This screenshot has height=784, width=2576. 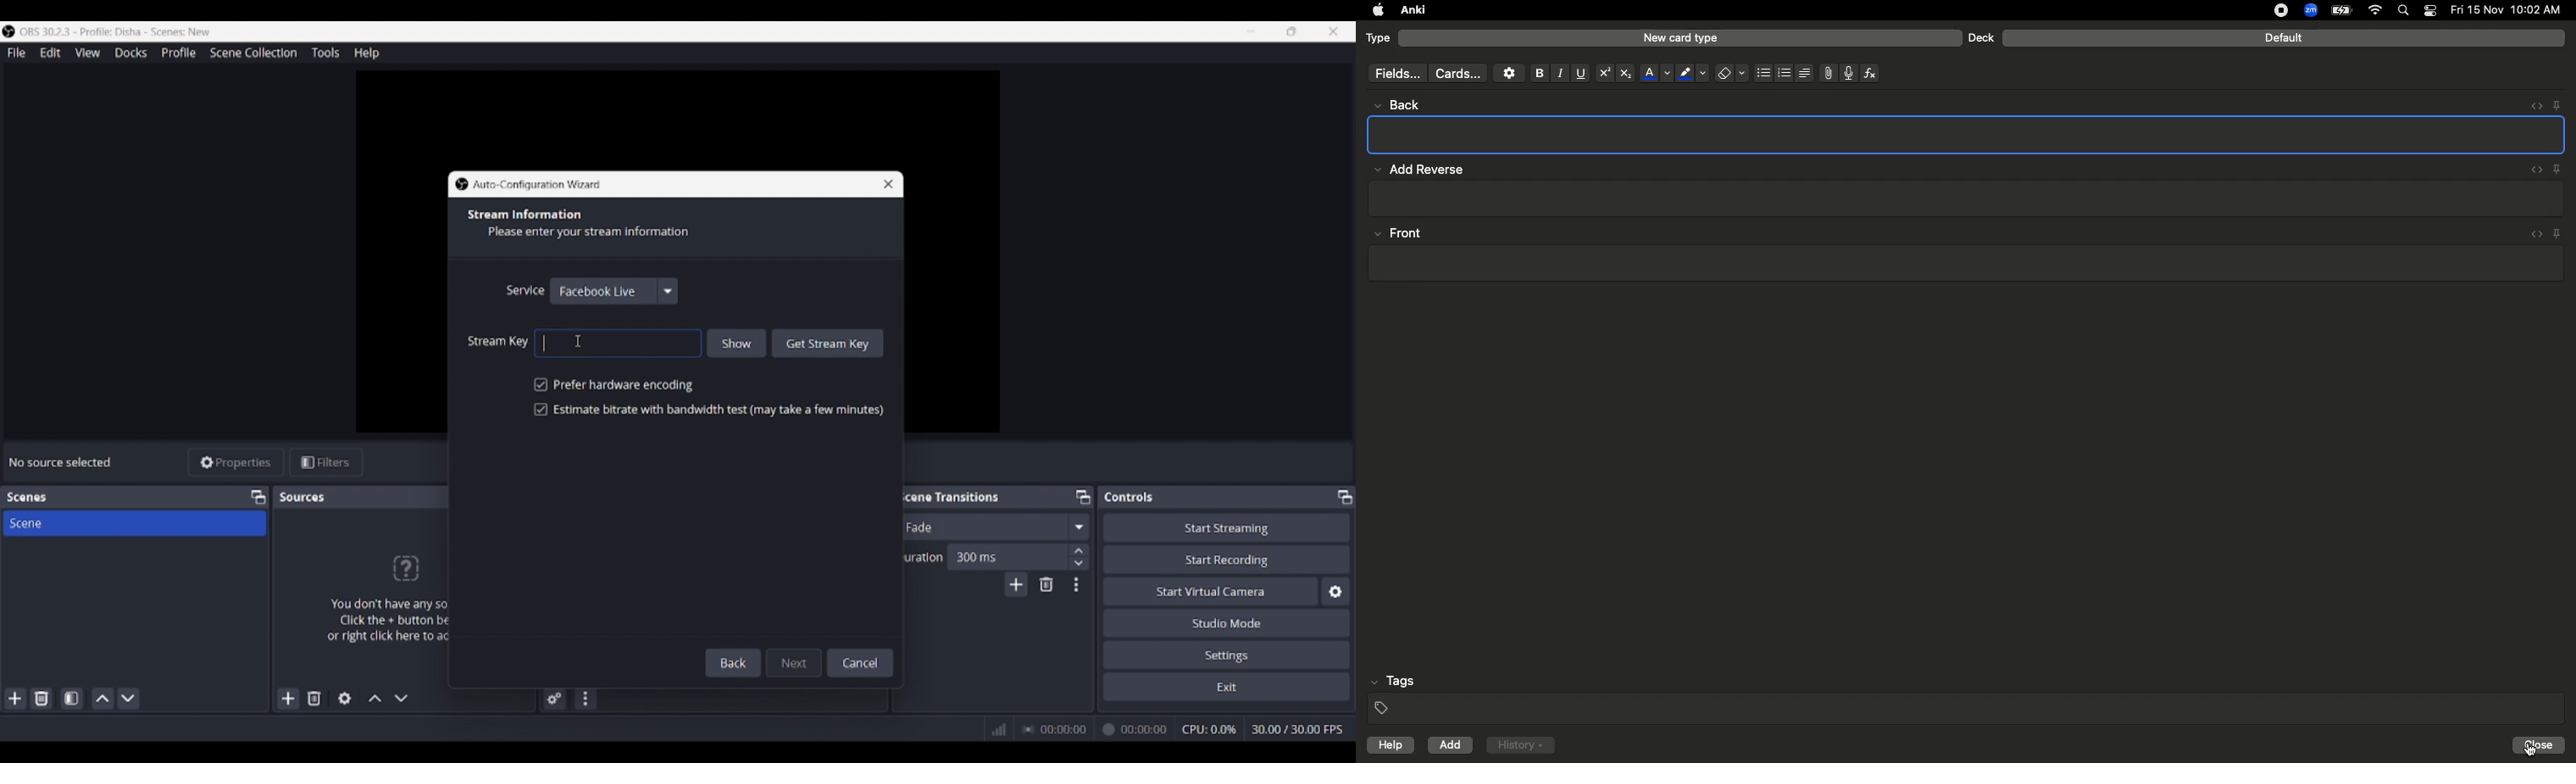 I want to click on Add reverse, so click(x=1432, y=169).